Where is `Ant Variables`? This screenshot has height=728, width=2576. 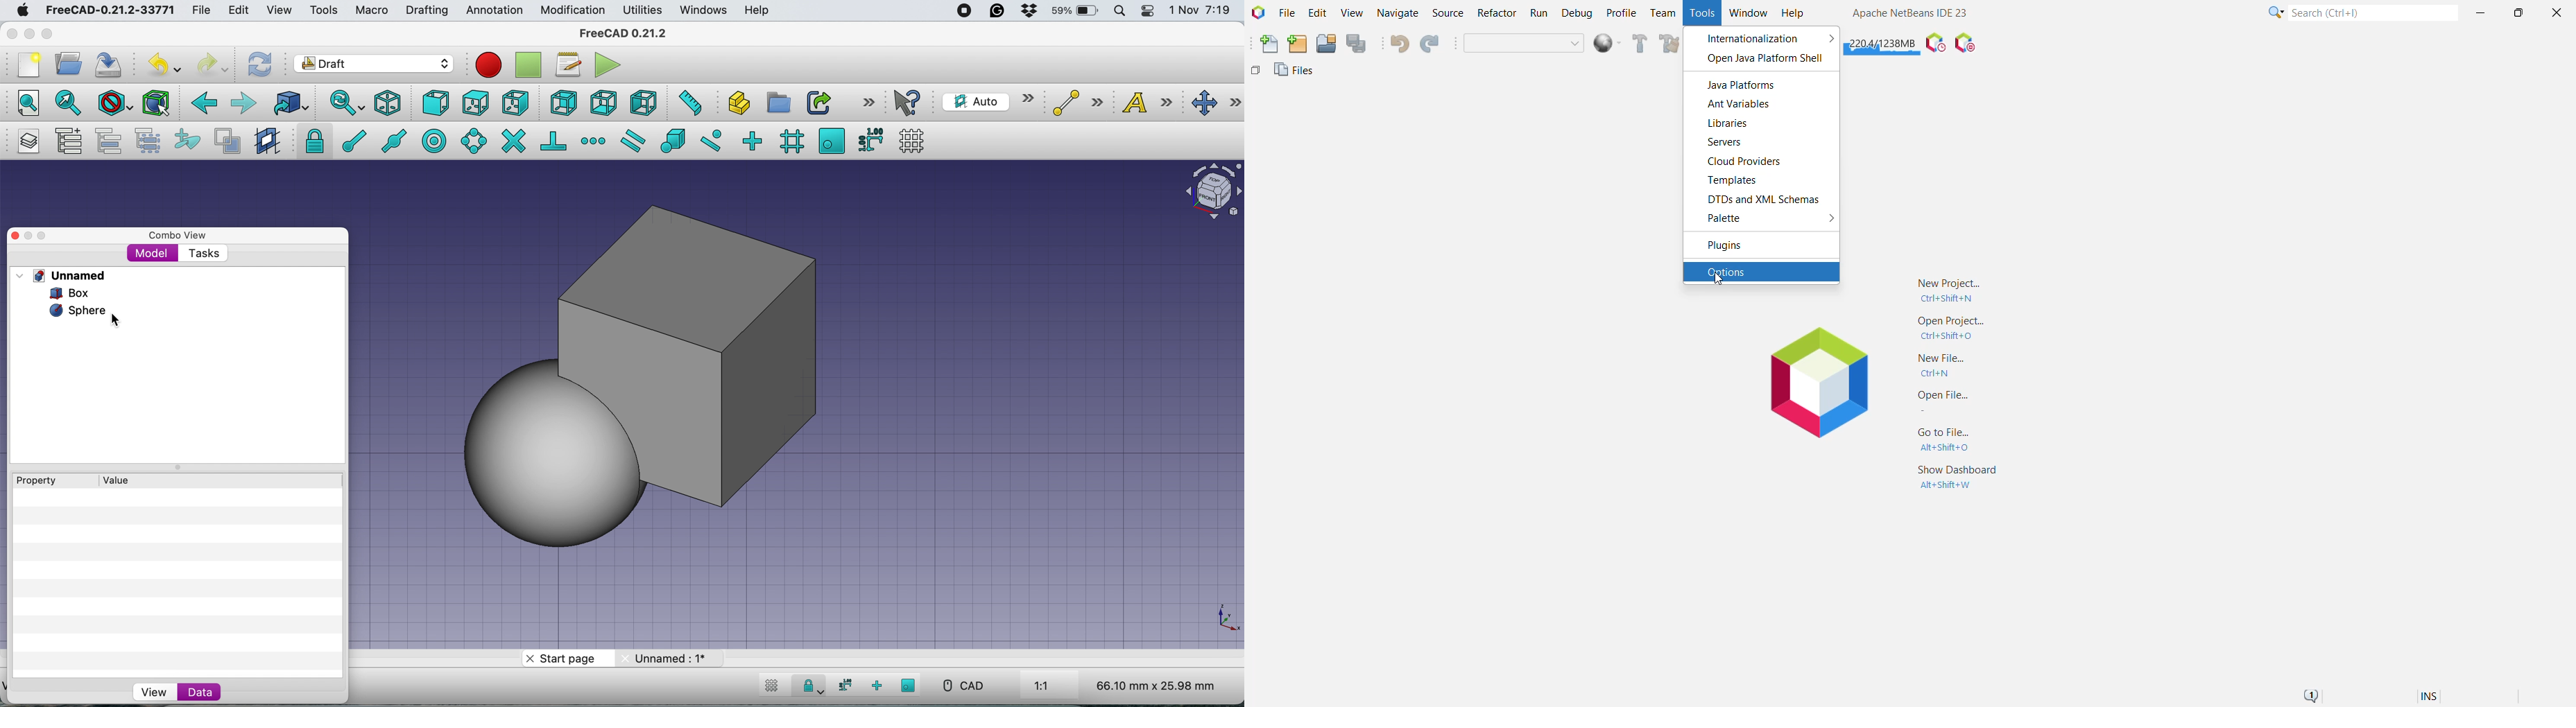
Ant Variables is located at coordinates (1737, 105).